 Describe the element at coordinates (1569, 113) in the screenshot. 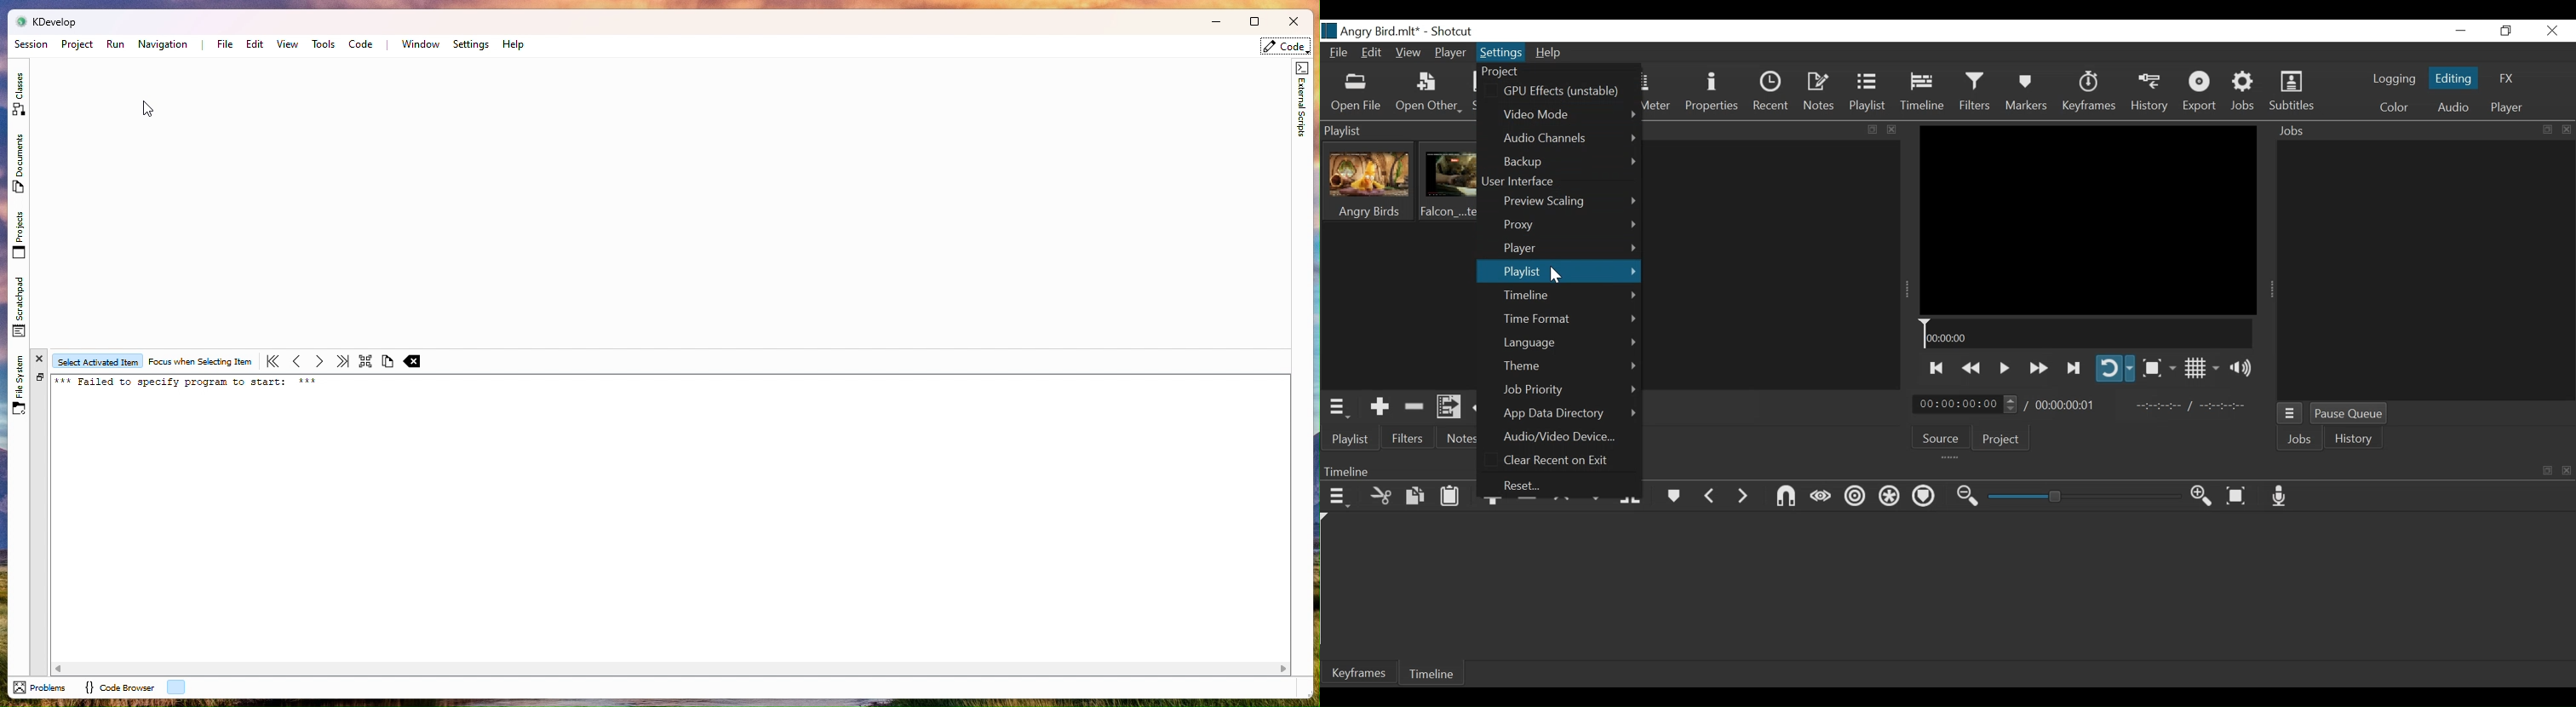

I see `Video Mode` at that location.